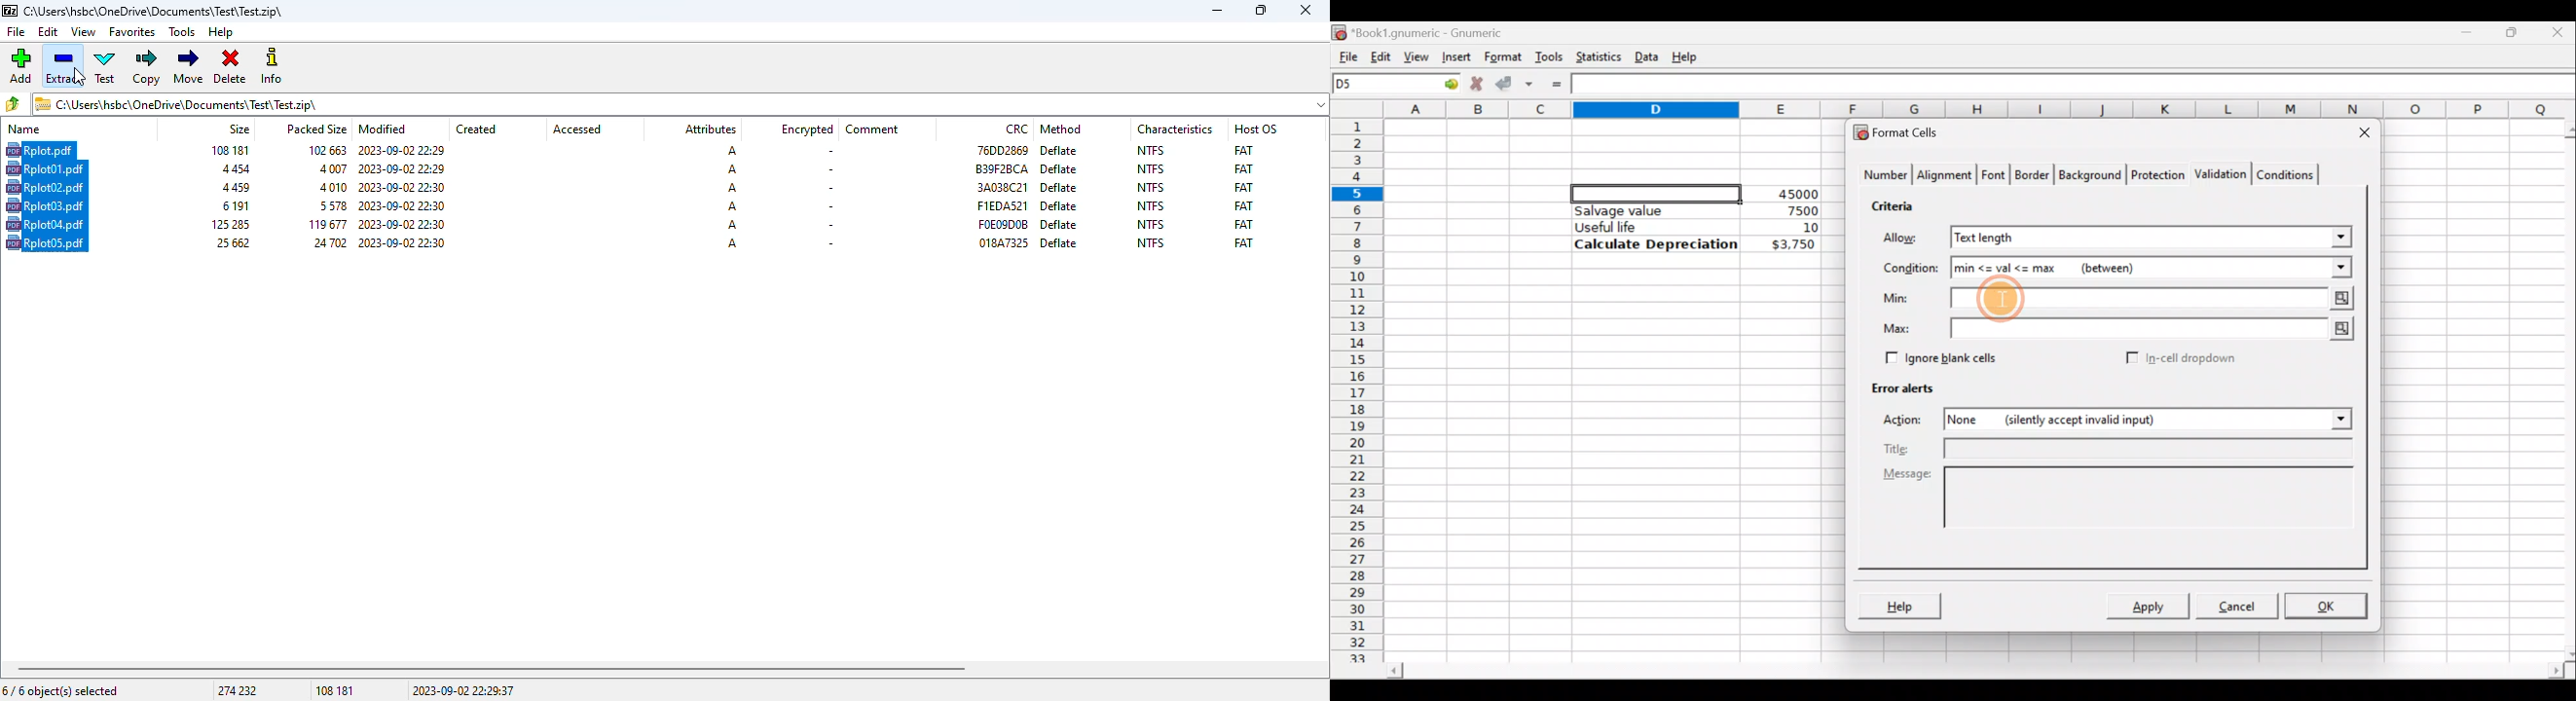  What do you see at coordinates (2155, 329) in the screenshot?
I see `Max value` at bounding box center [2155, 329].